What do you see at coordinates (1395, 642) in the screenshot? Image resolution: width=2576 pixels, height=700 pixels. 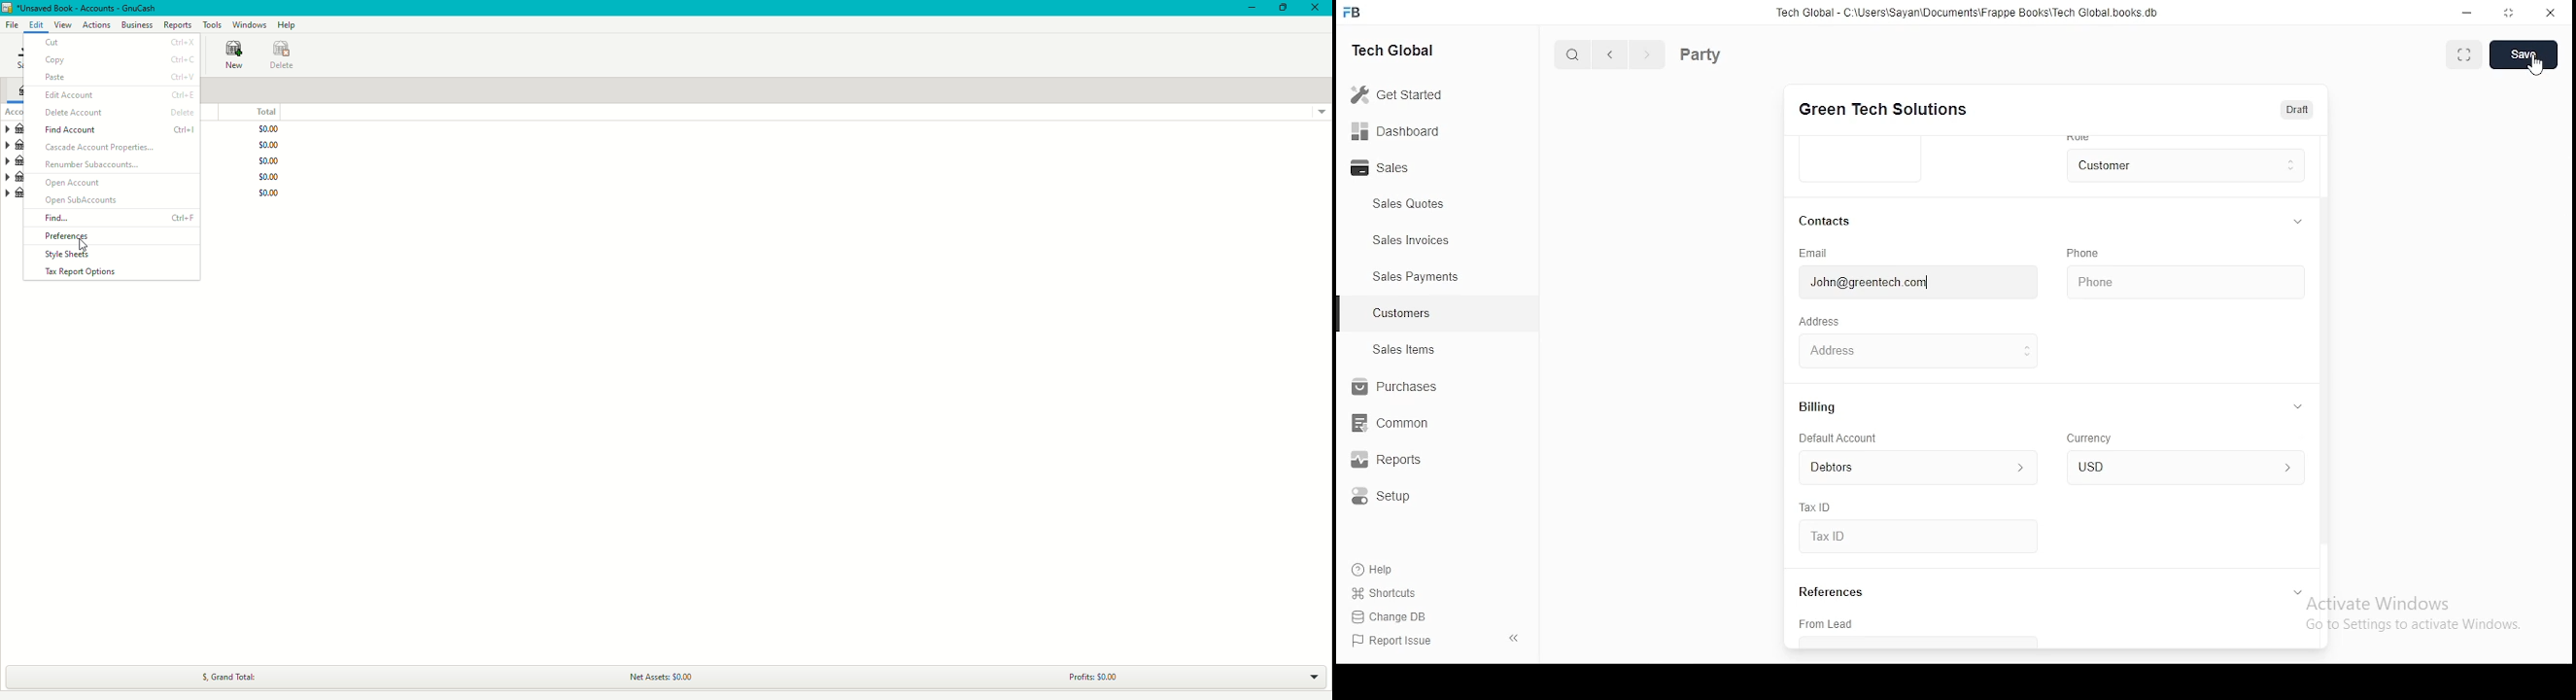 I see `Report issue` at bounding box center [1395, 642].